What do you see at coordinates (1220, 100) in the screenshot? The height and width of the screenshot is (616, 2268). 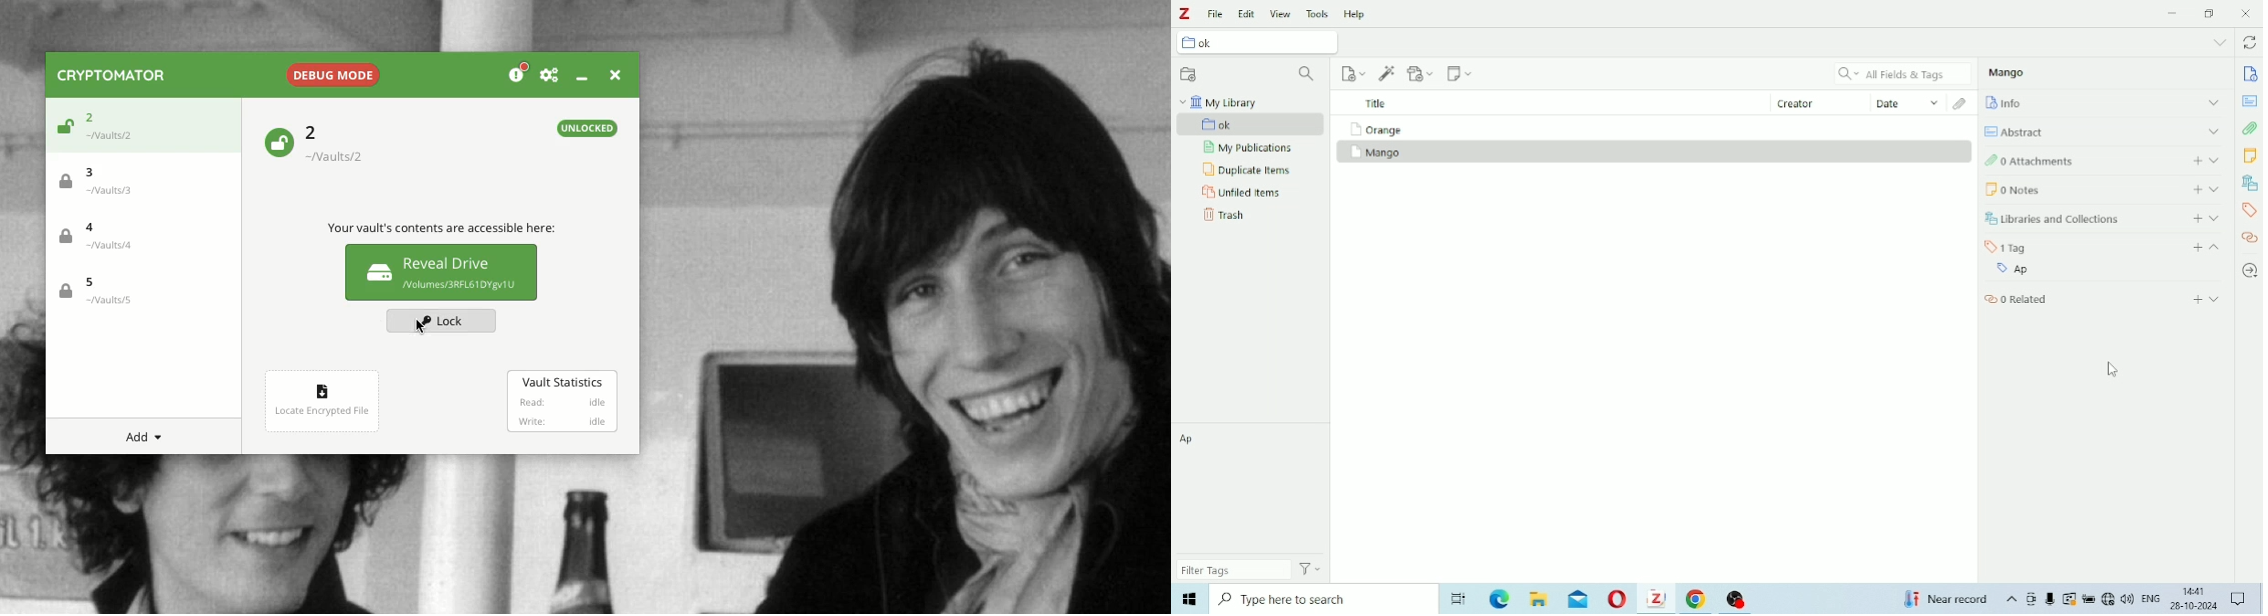 I see `My Library` at bounding box center [1220, 100].